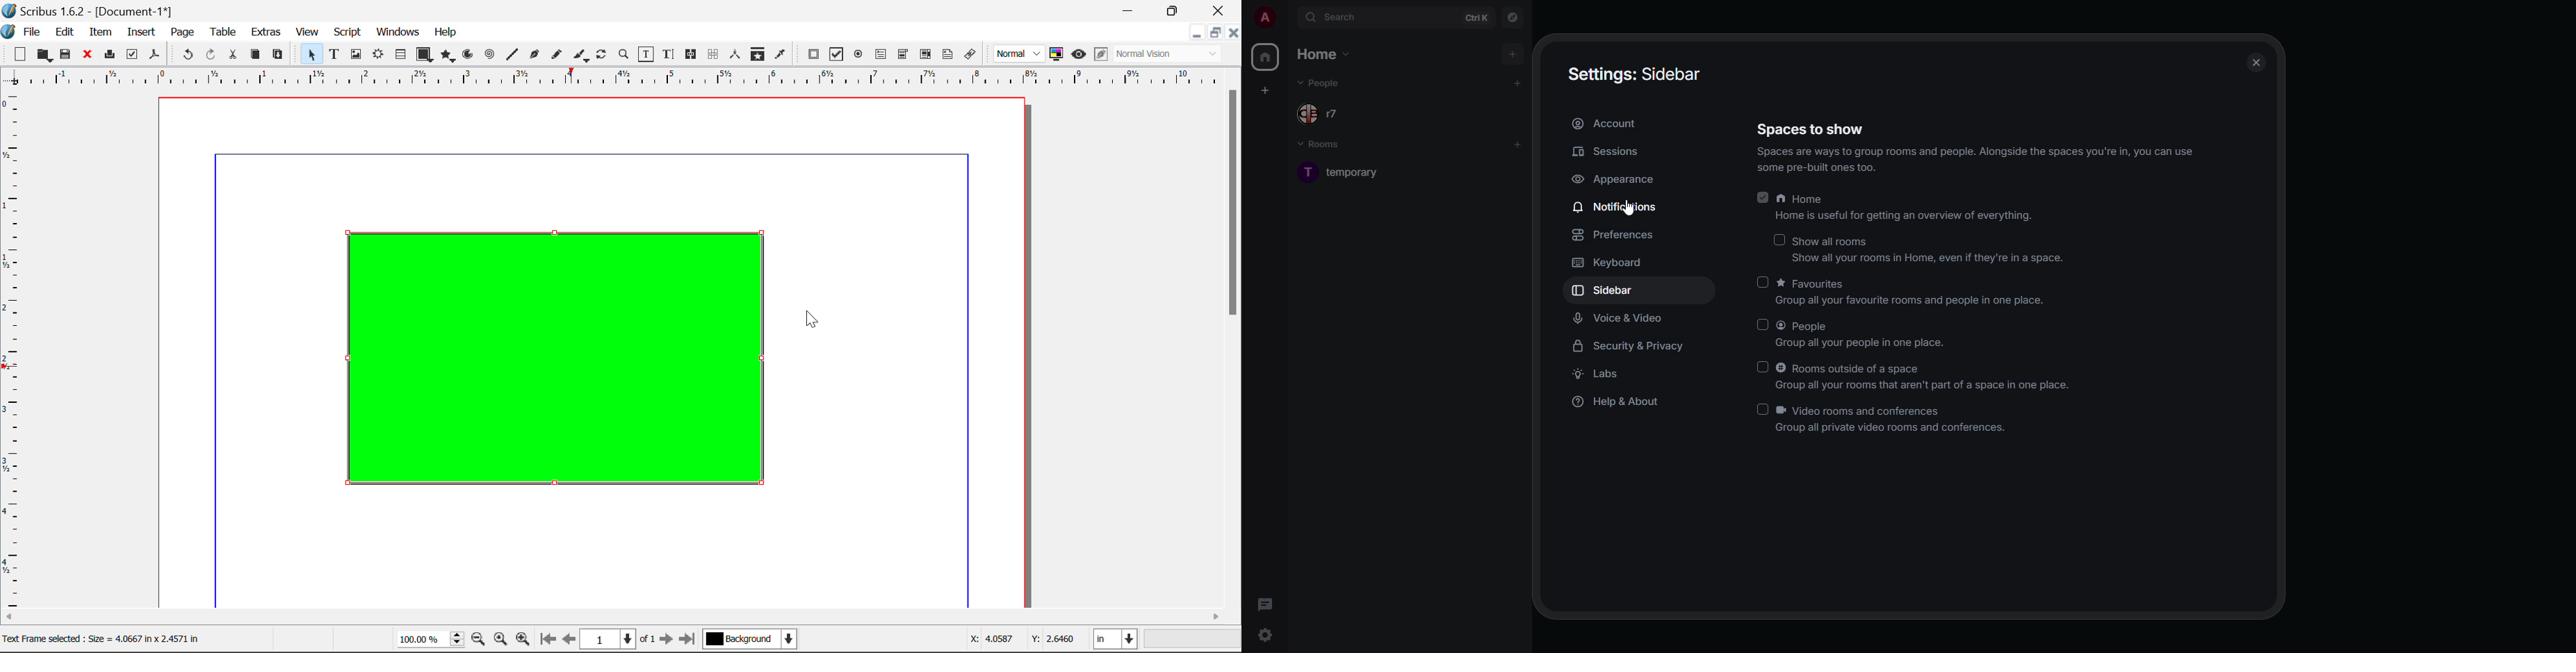 The width and height of the screenshot is (2576, 672). What do you see at coordinates (490, 54) in the screenshot?
I see `Spiral` at bounding box center [490, 54].